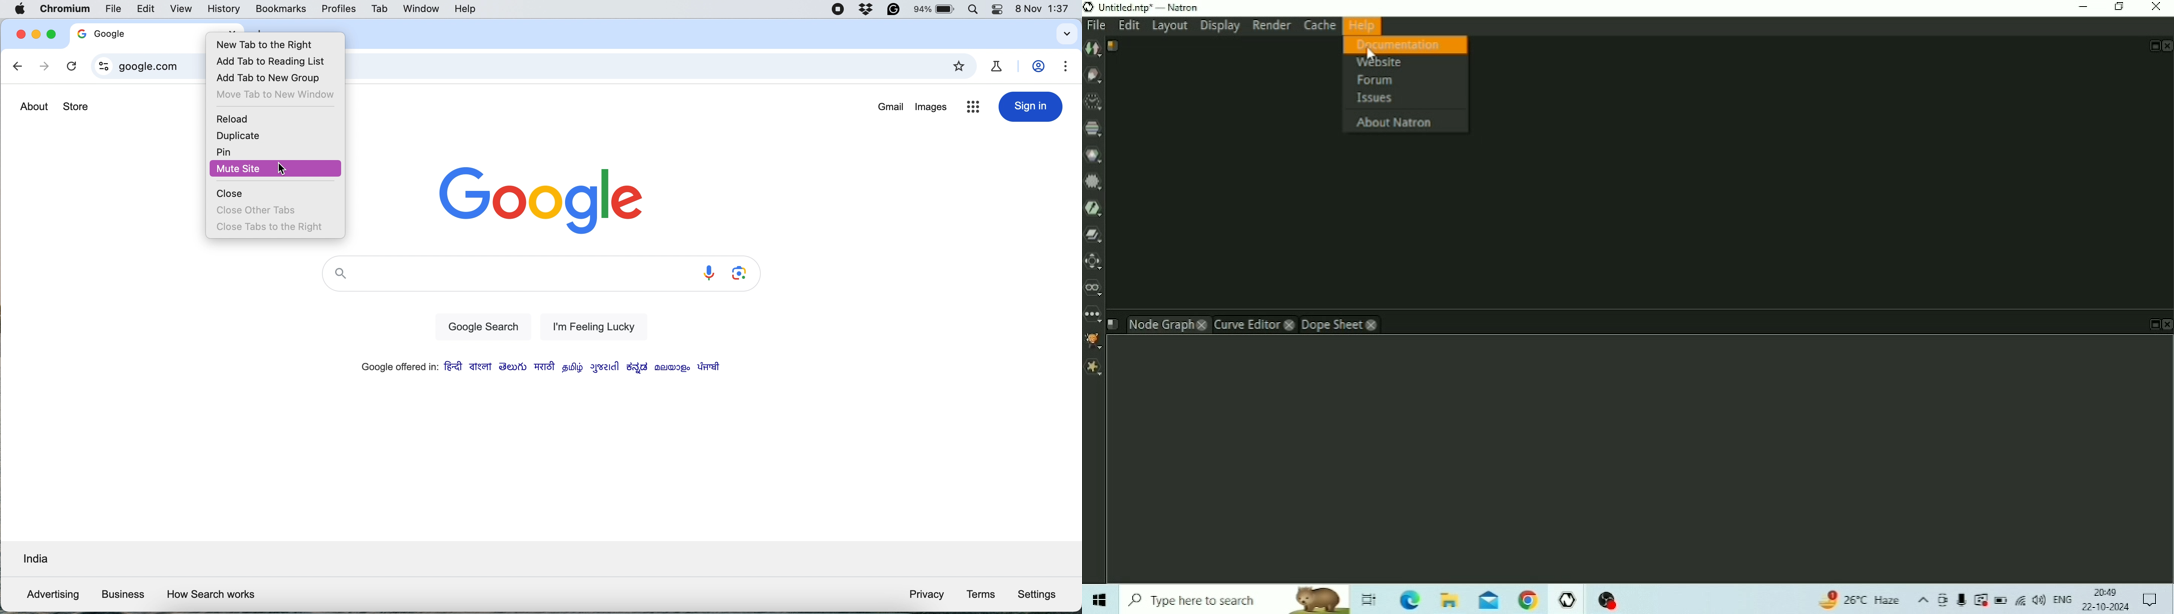 The height and width of the screenshot is (616, 2184). What do you see at coordinates (230, 194) in the screenshot?
I see `close` at bounding box center [230, 194].